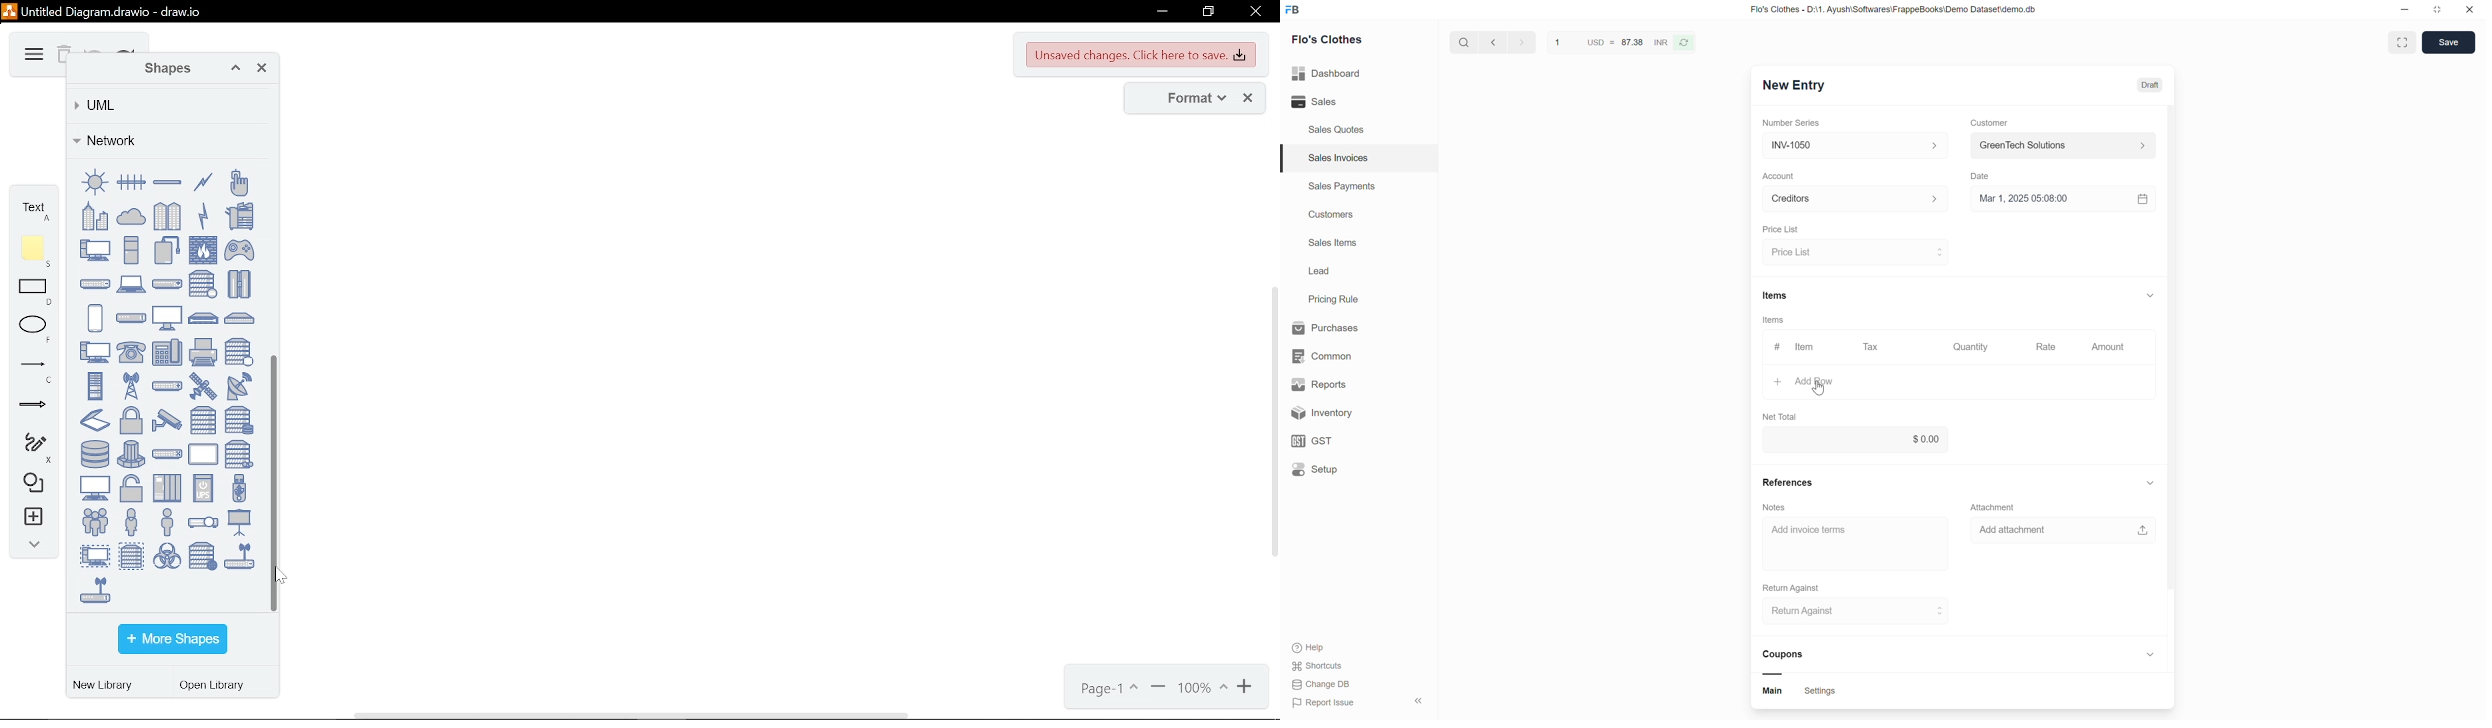  What do you see at coordinates (2150, 656) in the screenshot?
I see `show or hide coupon` at bounding box center [2150, 656].